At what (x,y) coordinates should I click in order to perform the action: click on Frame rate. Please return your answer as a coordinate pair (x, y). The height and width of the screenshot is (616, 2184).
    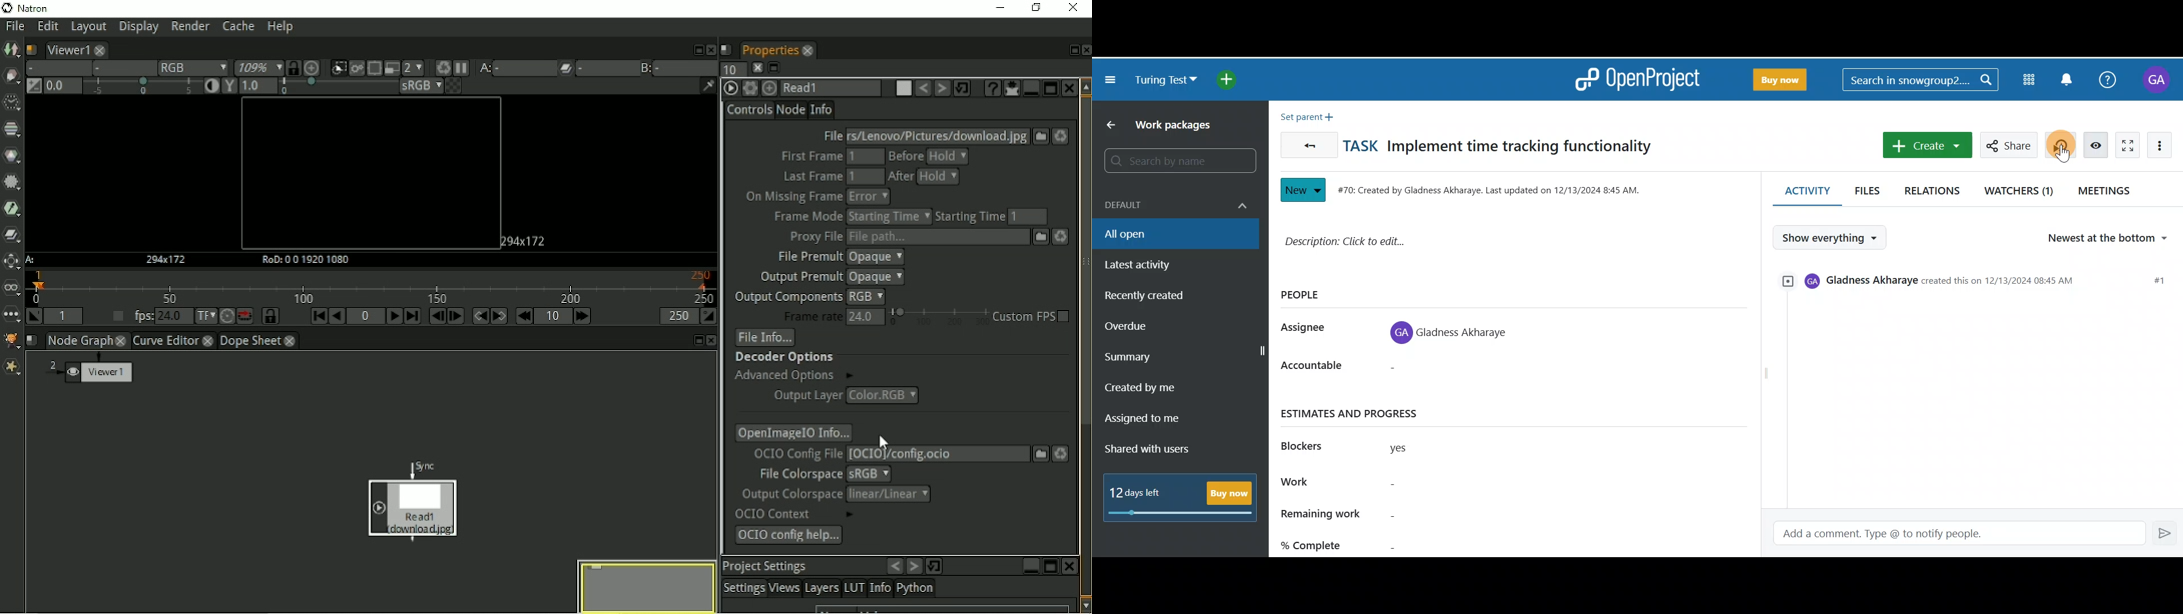
    Looking at the image, I should click on (880, 318).